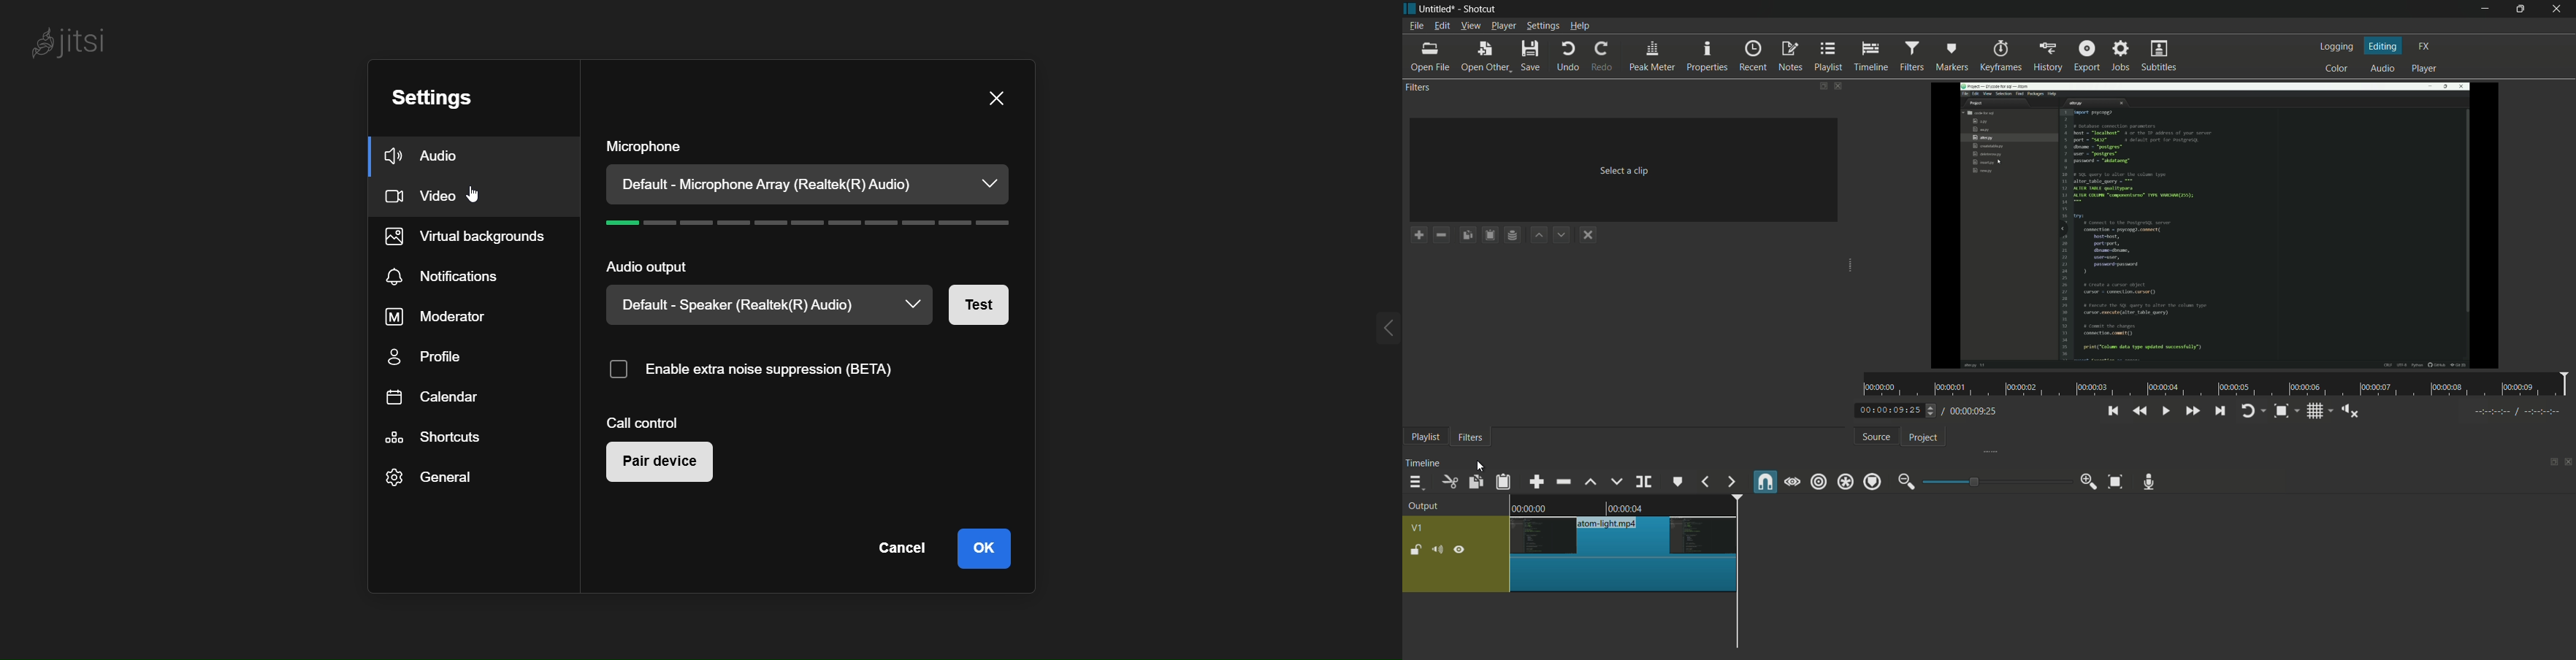 The width and height of the screenshot is (2576, 672). What do you see at coordinates (2164, 409) in the screenshot?
I see `toggle play or pause` at bounding box center [2164, 409].